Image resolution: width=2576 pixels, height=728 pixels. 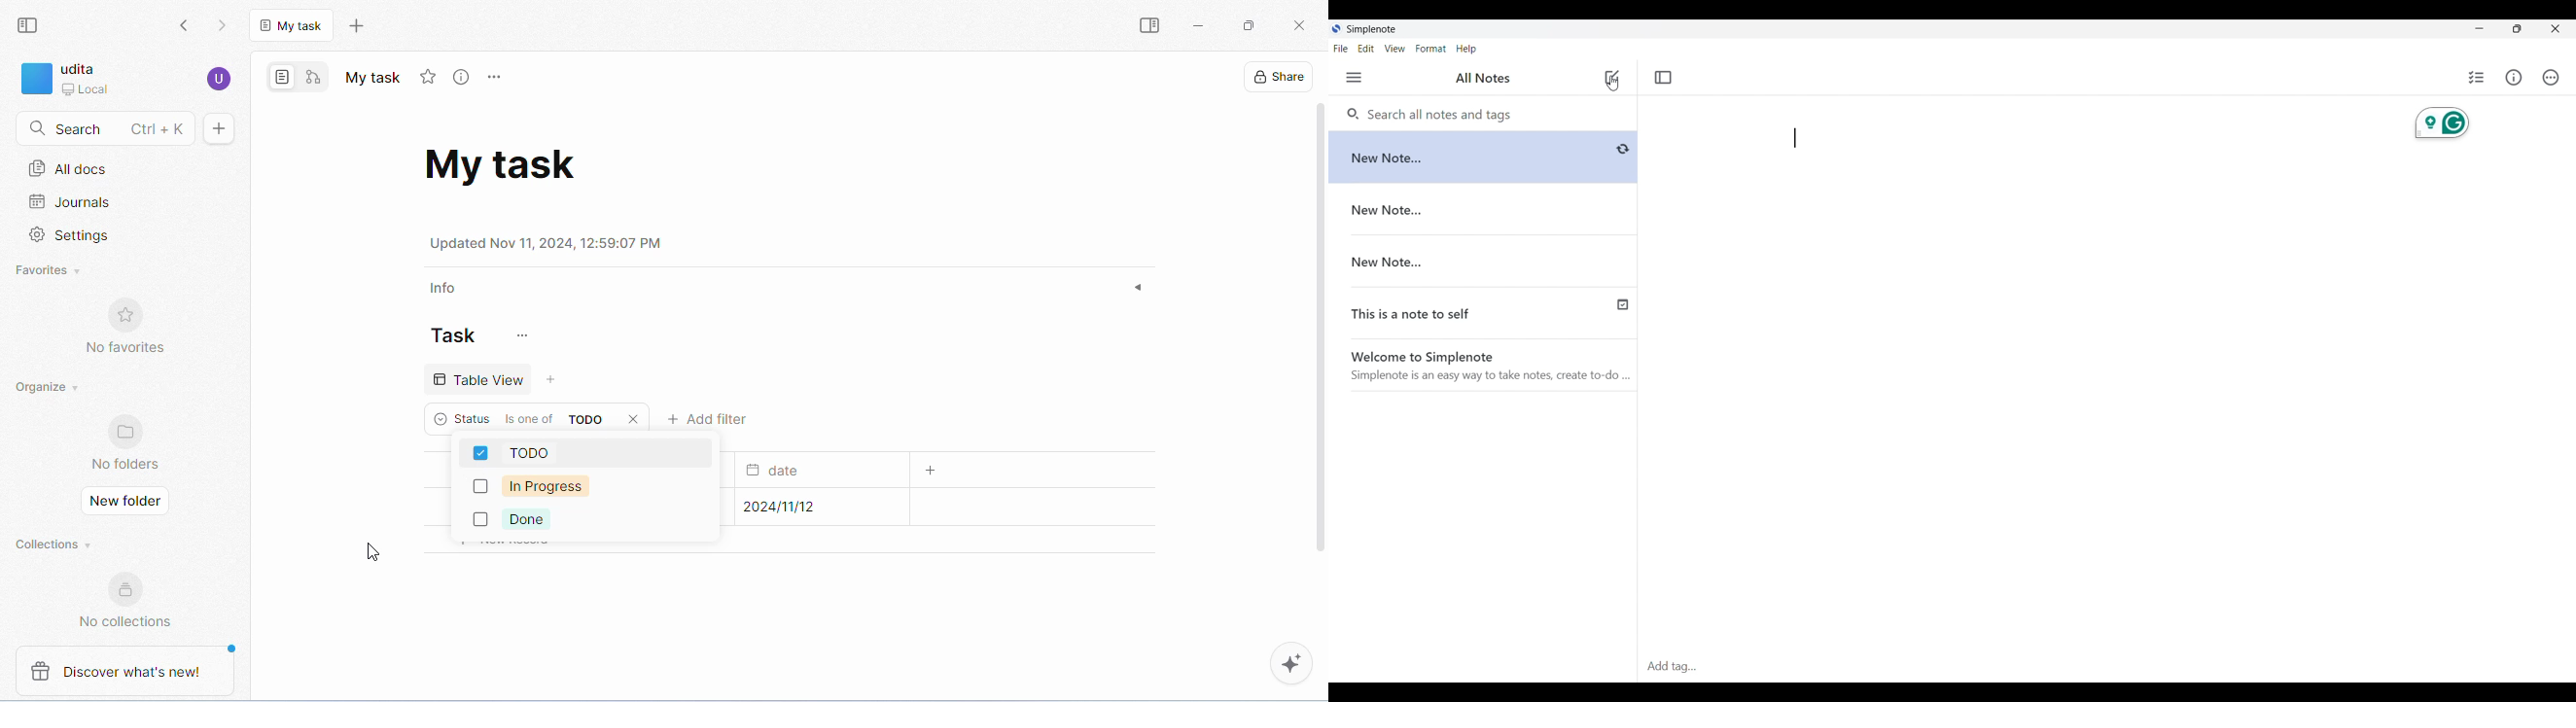 What do you see at coordinates (126, 465) in the screenshot?
I see `no folders` at bounding box center [126, 465].